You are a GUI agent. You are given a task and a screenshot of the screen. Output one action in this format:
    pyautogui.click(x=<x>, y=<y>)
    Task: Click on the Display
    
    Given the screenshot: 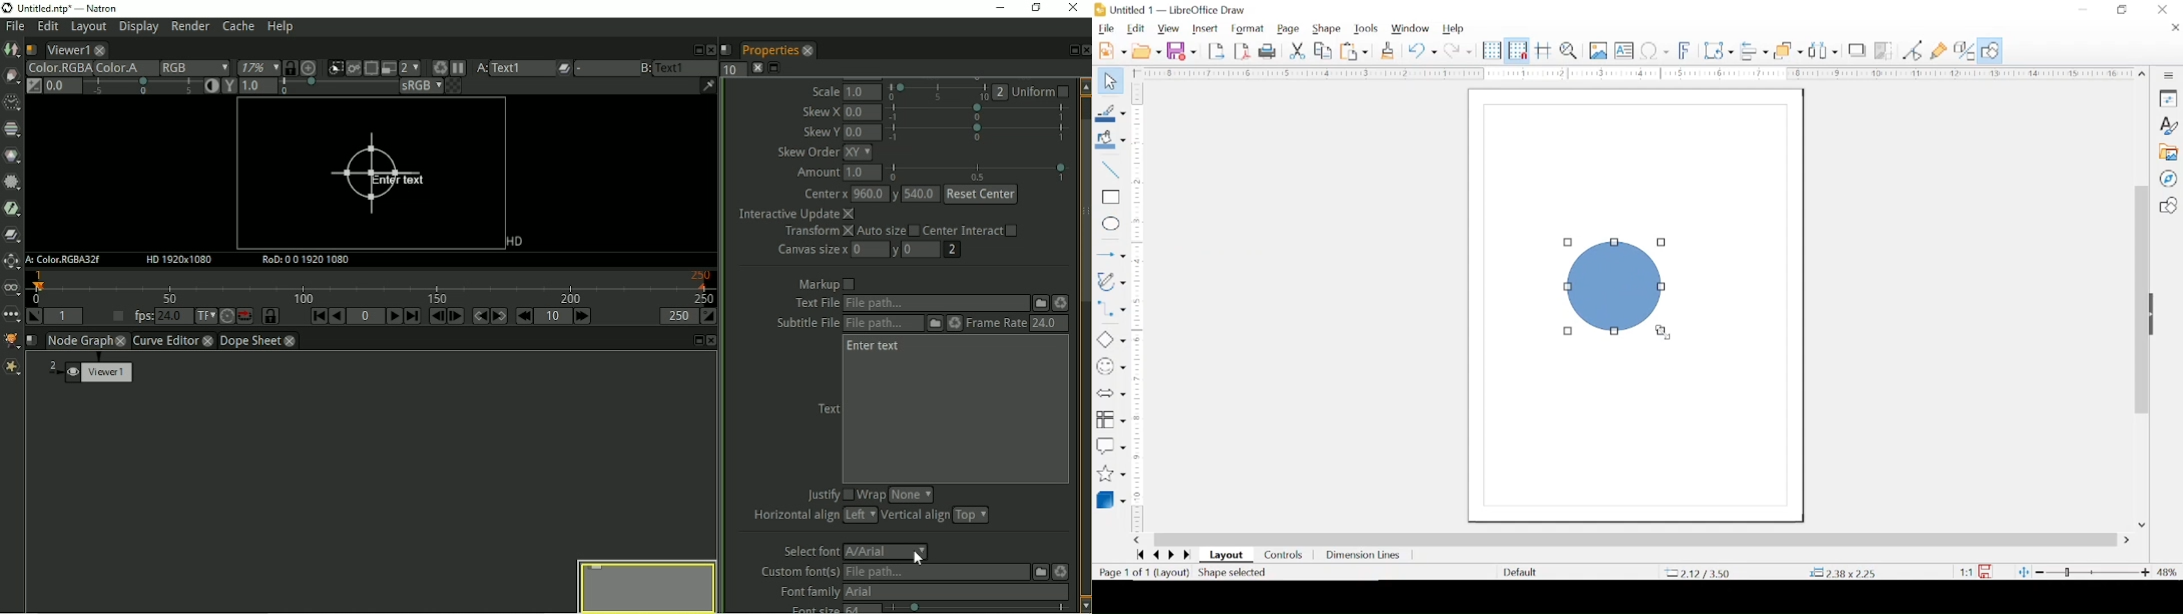 What is the action you would take?
    pyautogui.click(x=138, y=29)
    